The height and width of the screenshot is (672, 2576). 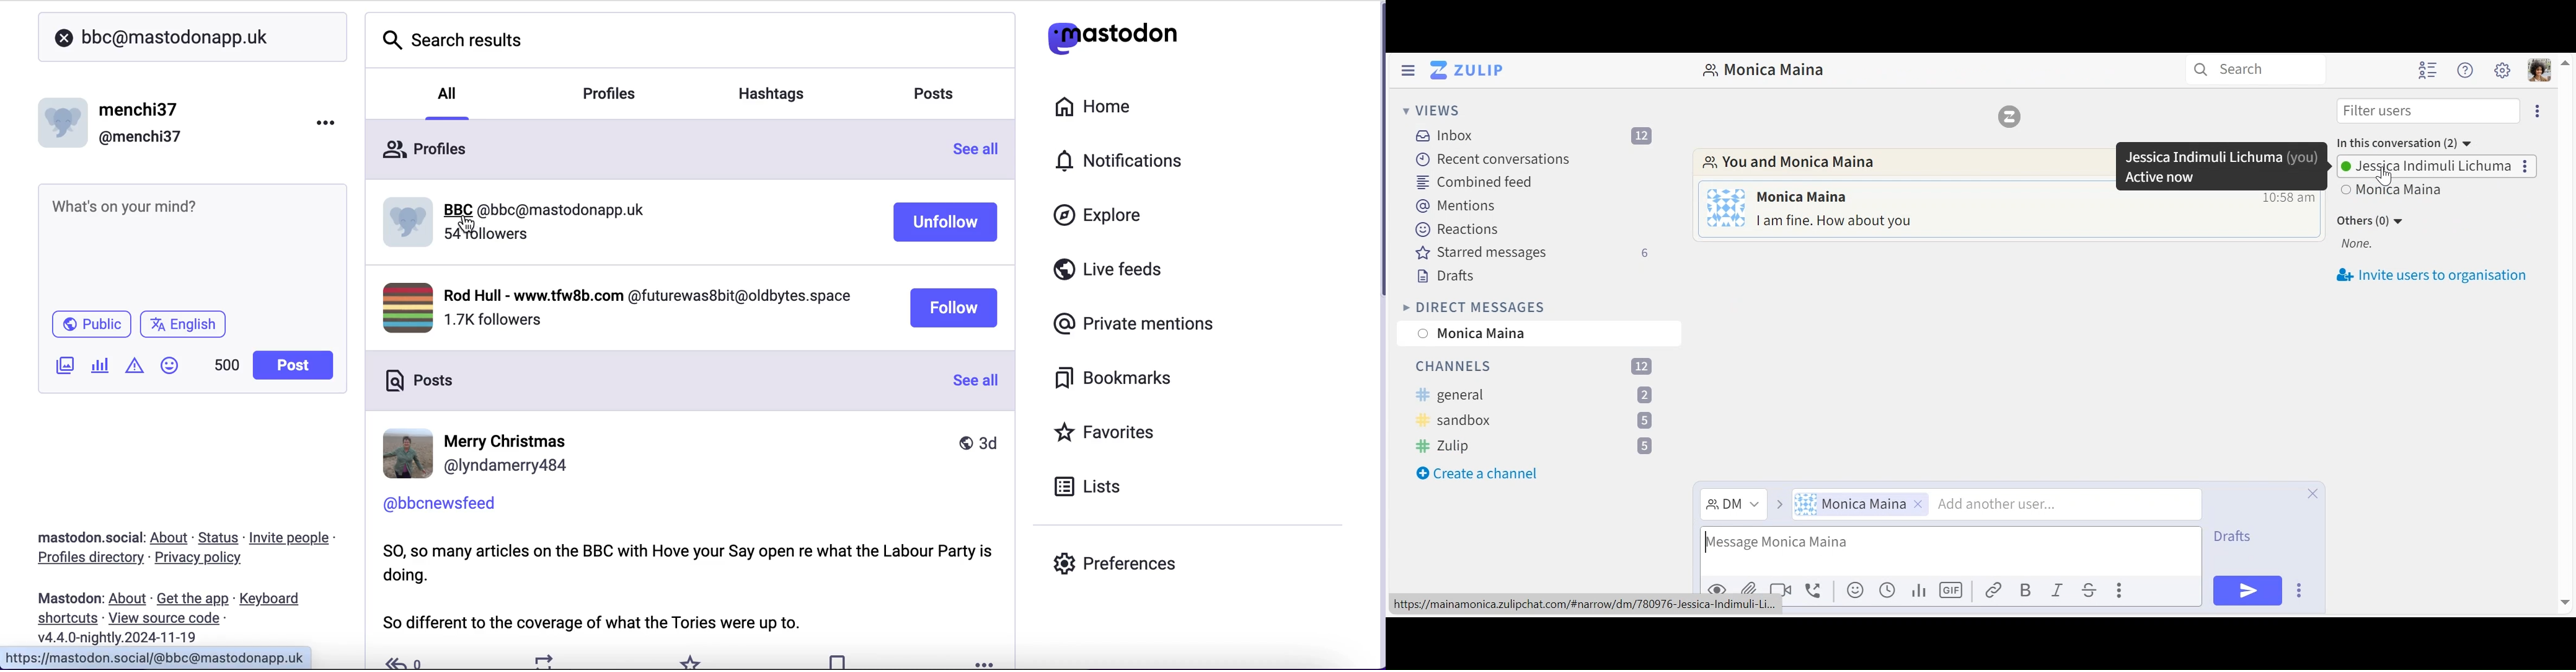 I want to click on hashtags, so click(x=776, y=94).